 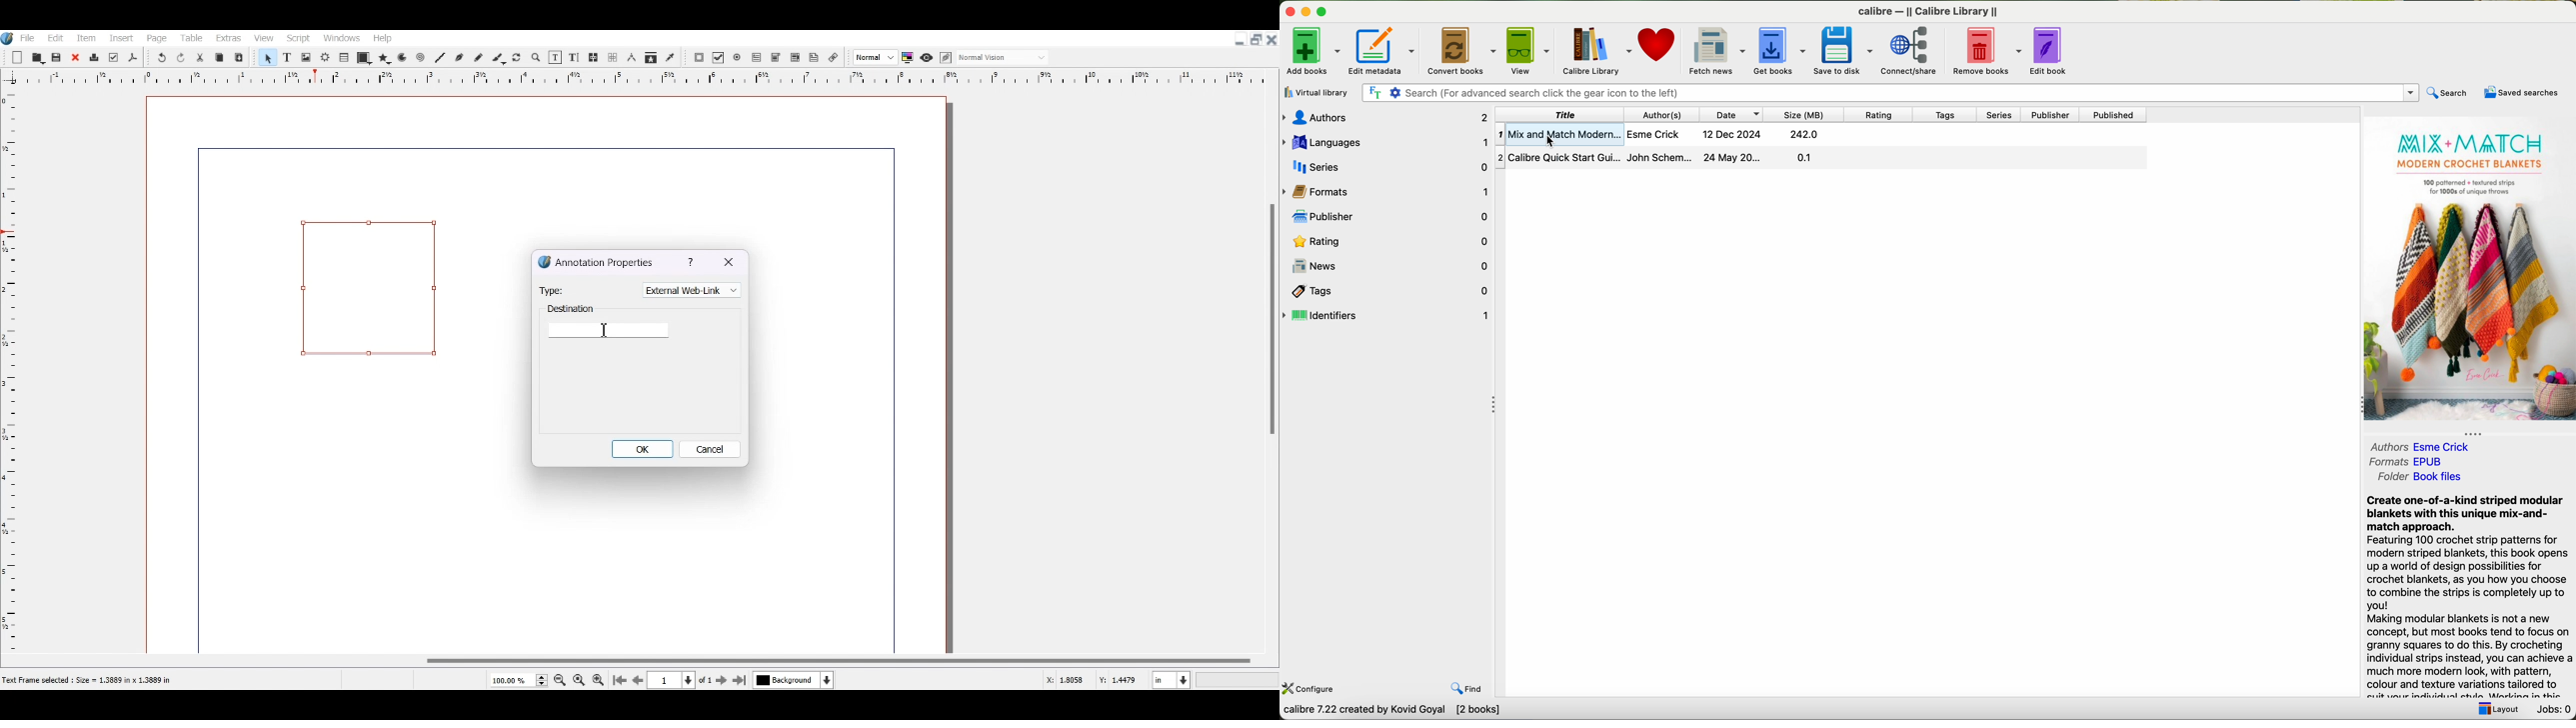 I want to click on Enter Destination, so click(x=609, y=322).